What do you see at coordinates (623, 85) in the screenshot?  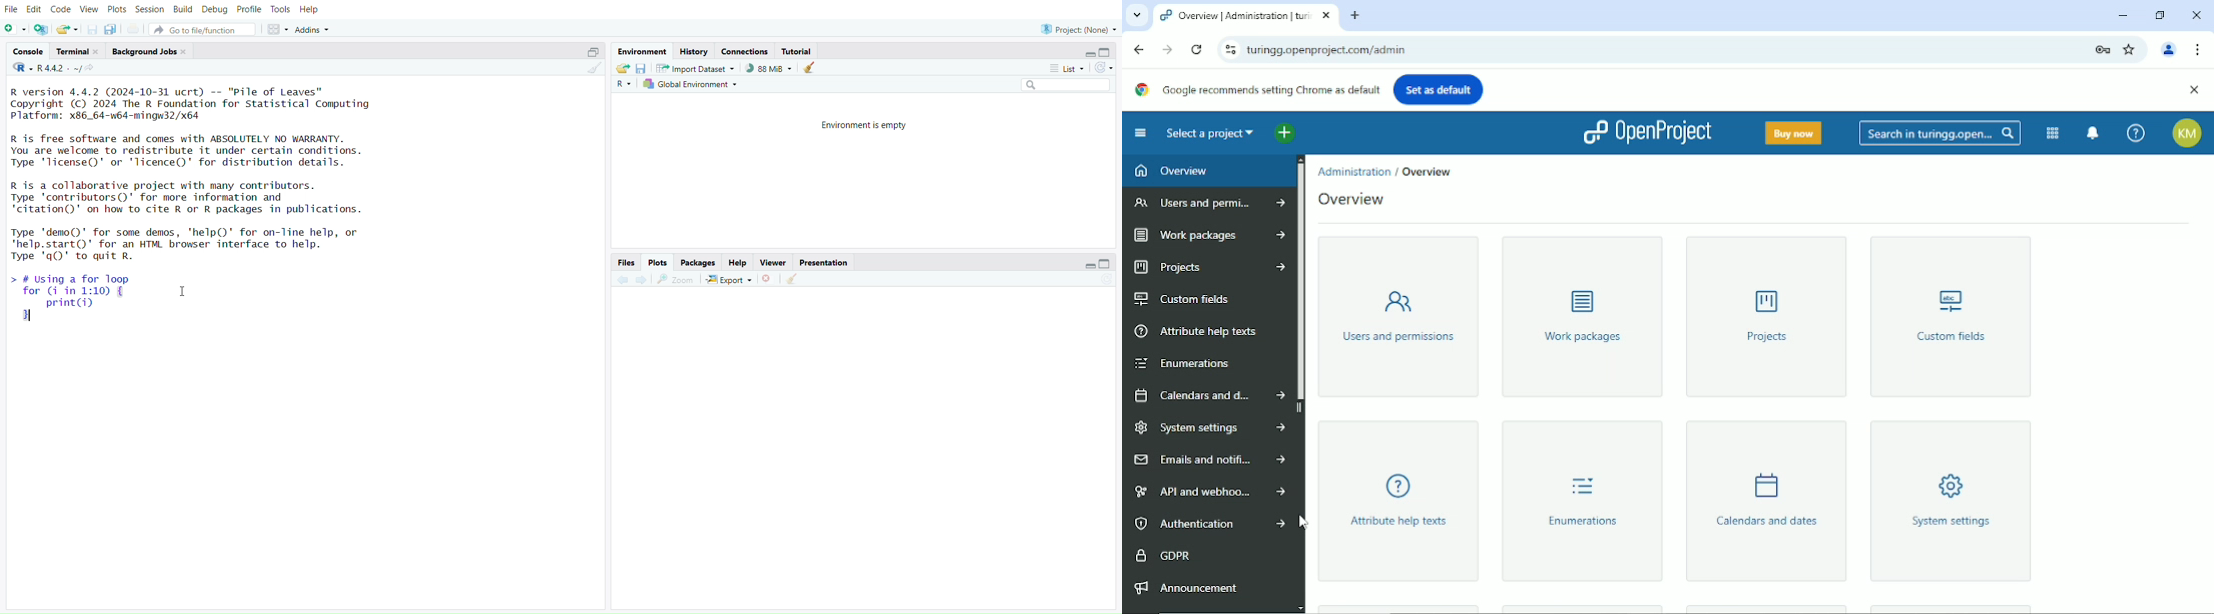 I see `R` at bounding box center [623, 85].